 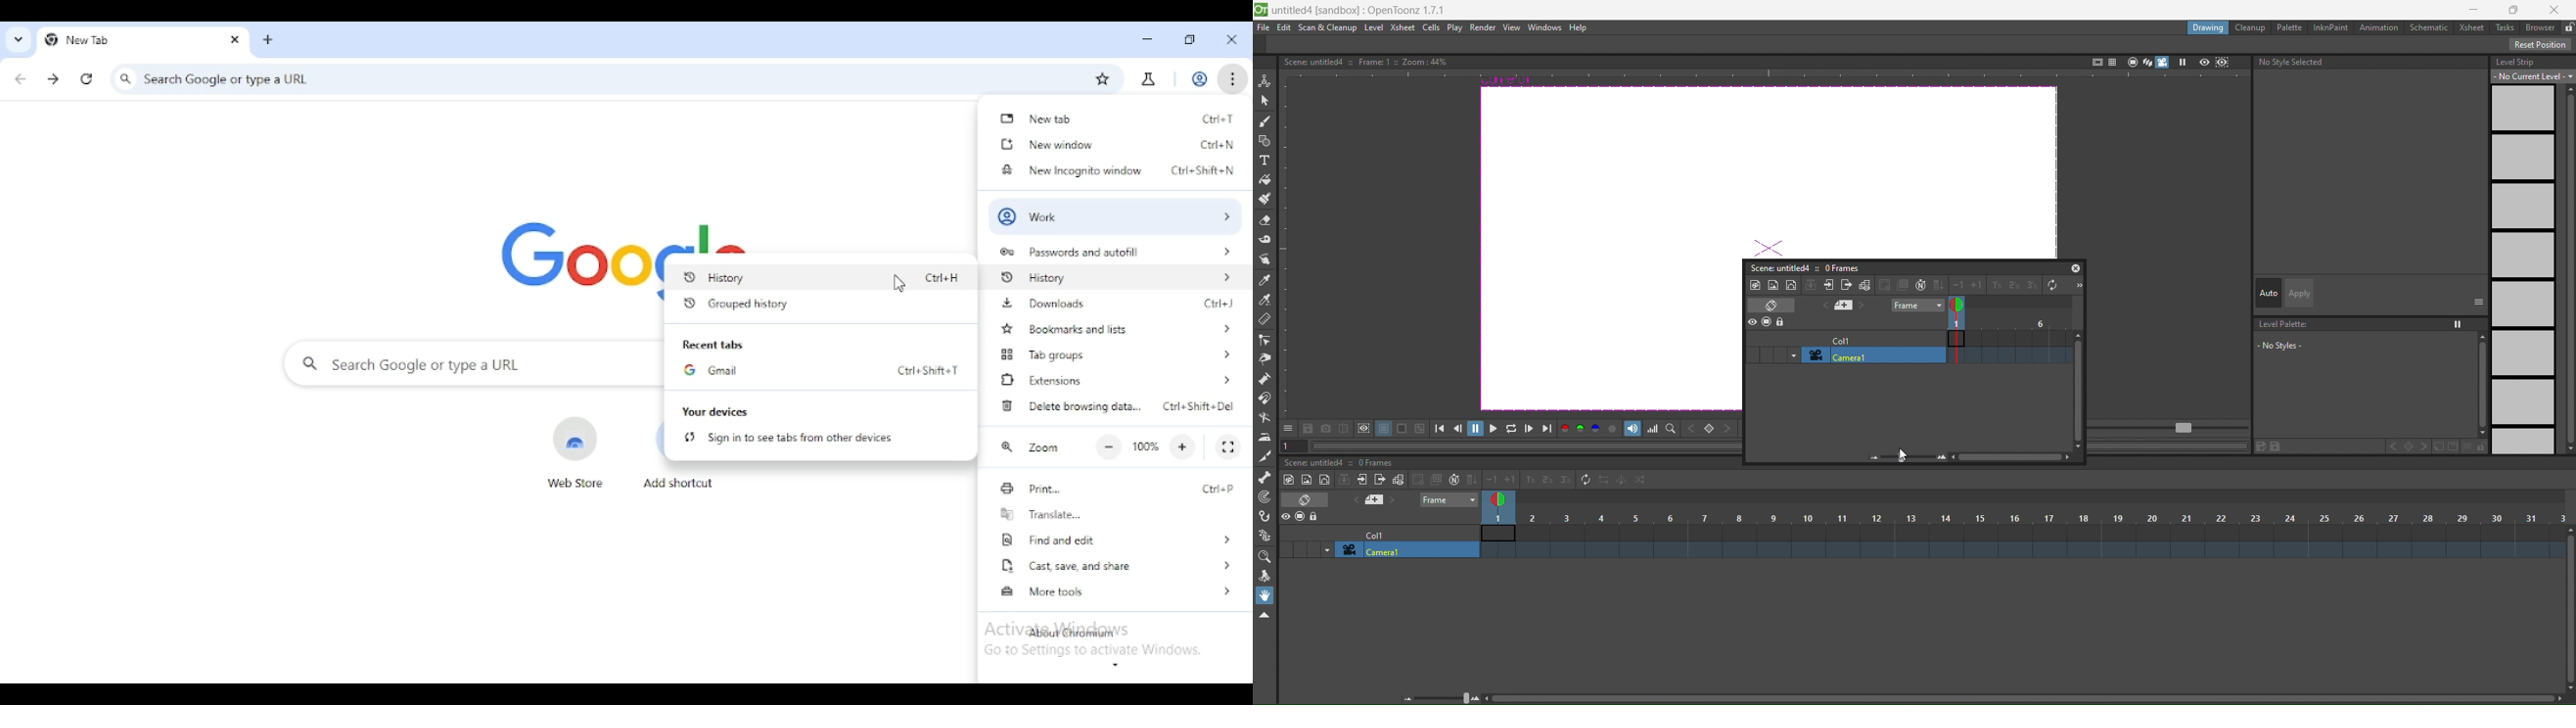 I want to click on bookmark this page, so click(x=1102, y=79).